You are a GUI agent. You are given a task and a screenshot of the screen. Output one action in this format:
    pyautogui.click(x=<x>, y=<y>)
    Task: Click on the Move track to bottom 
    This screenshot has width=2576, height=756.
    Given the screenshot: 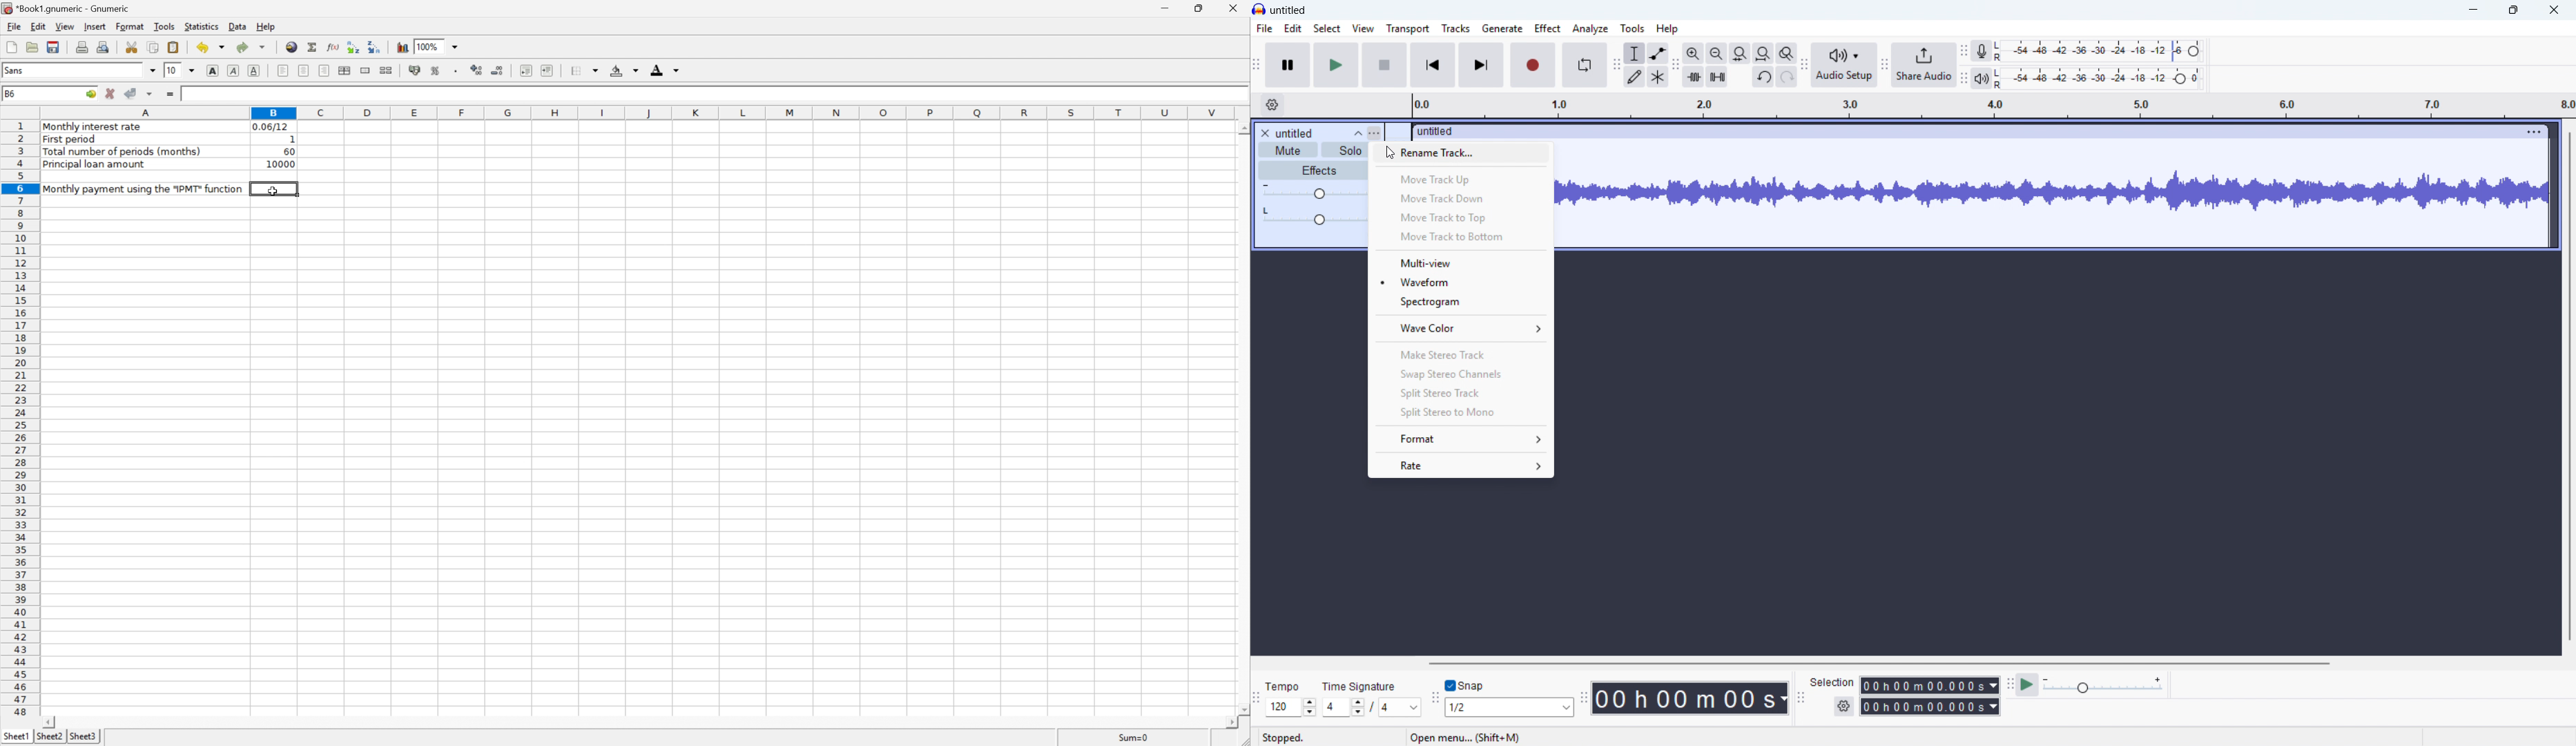 What is the action you would take?
    pyautogui.click(x=1461, y=238)
    